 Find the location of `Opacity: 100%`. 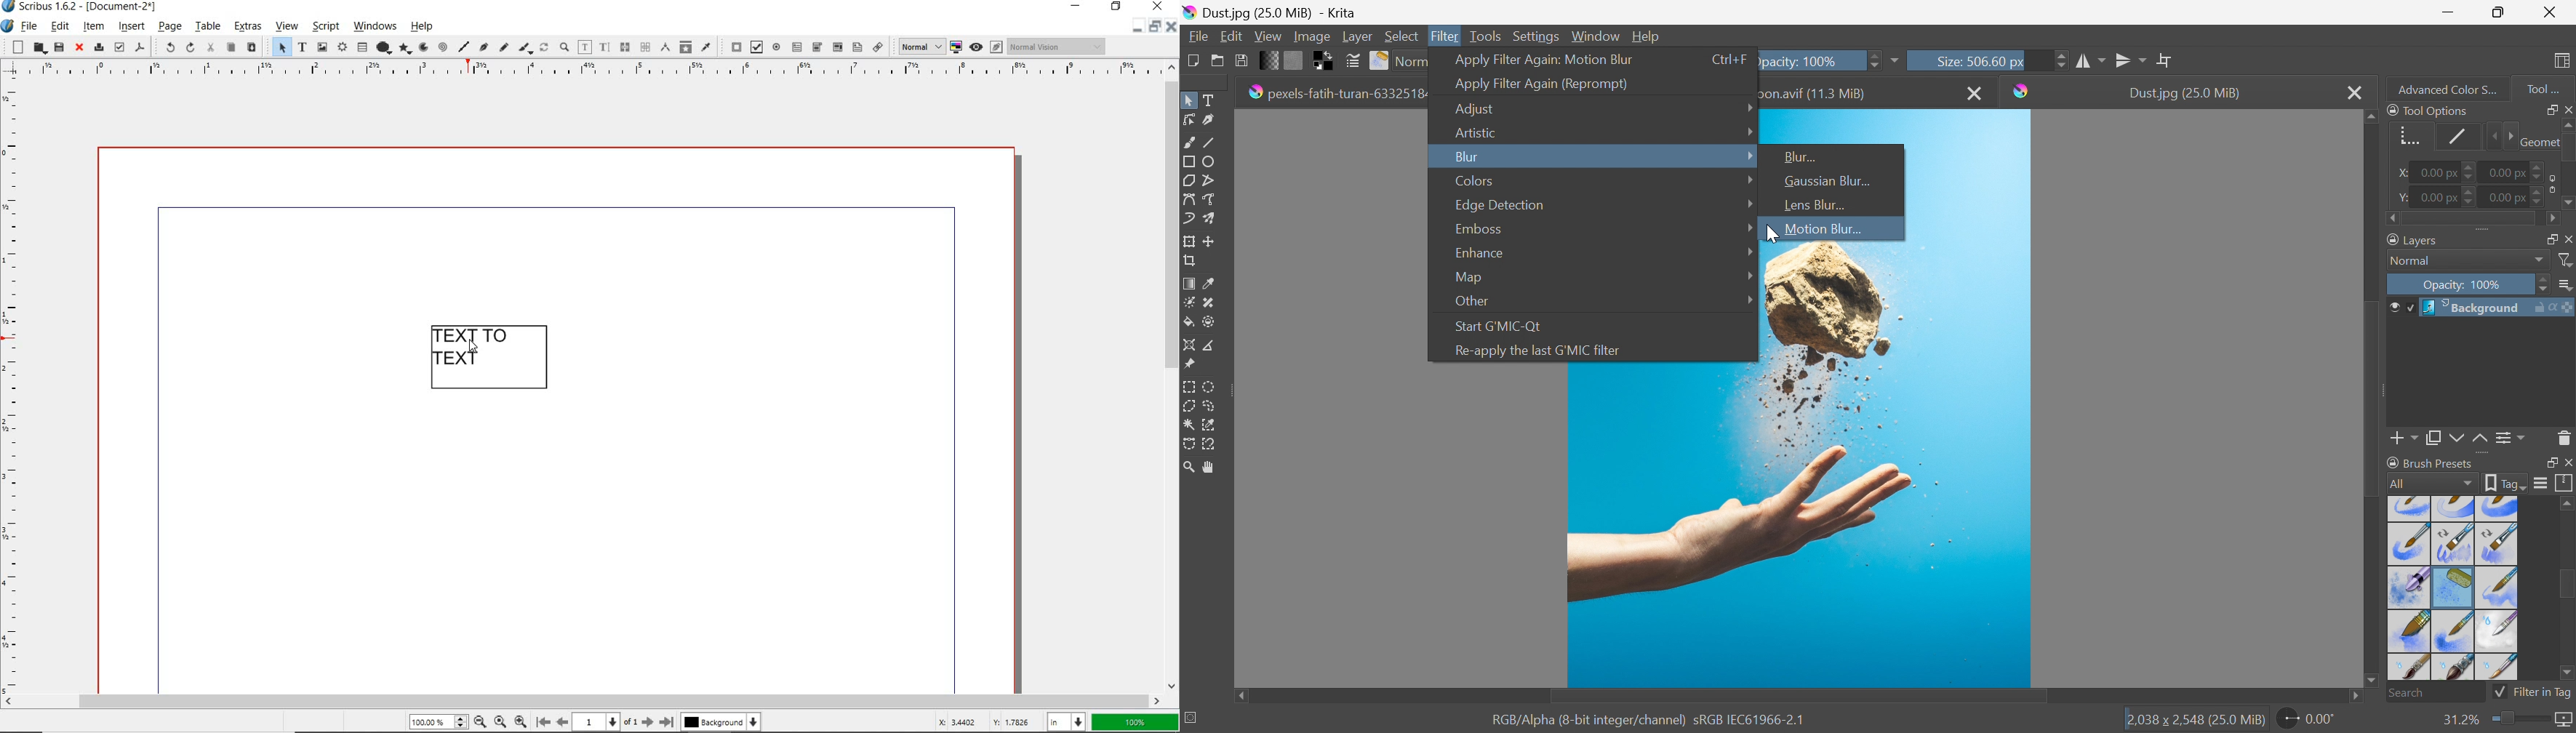

Opacity: 100% is located at coordinates (2465, 286).